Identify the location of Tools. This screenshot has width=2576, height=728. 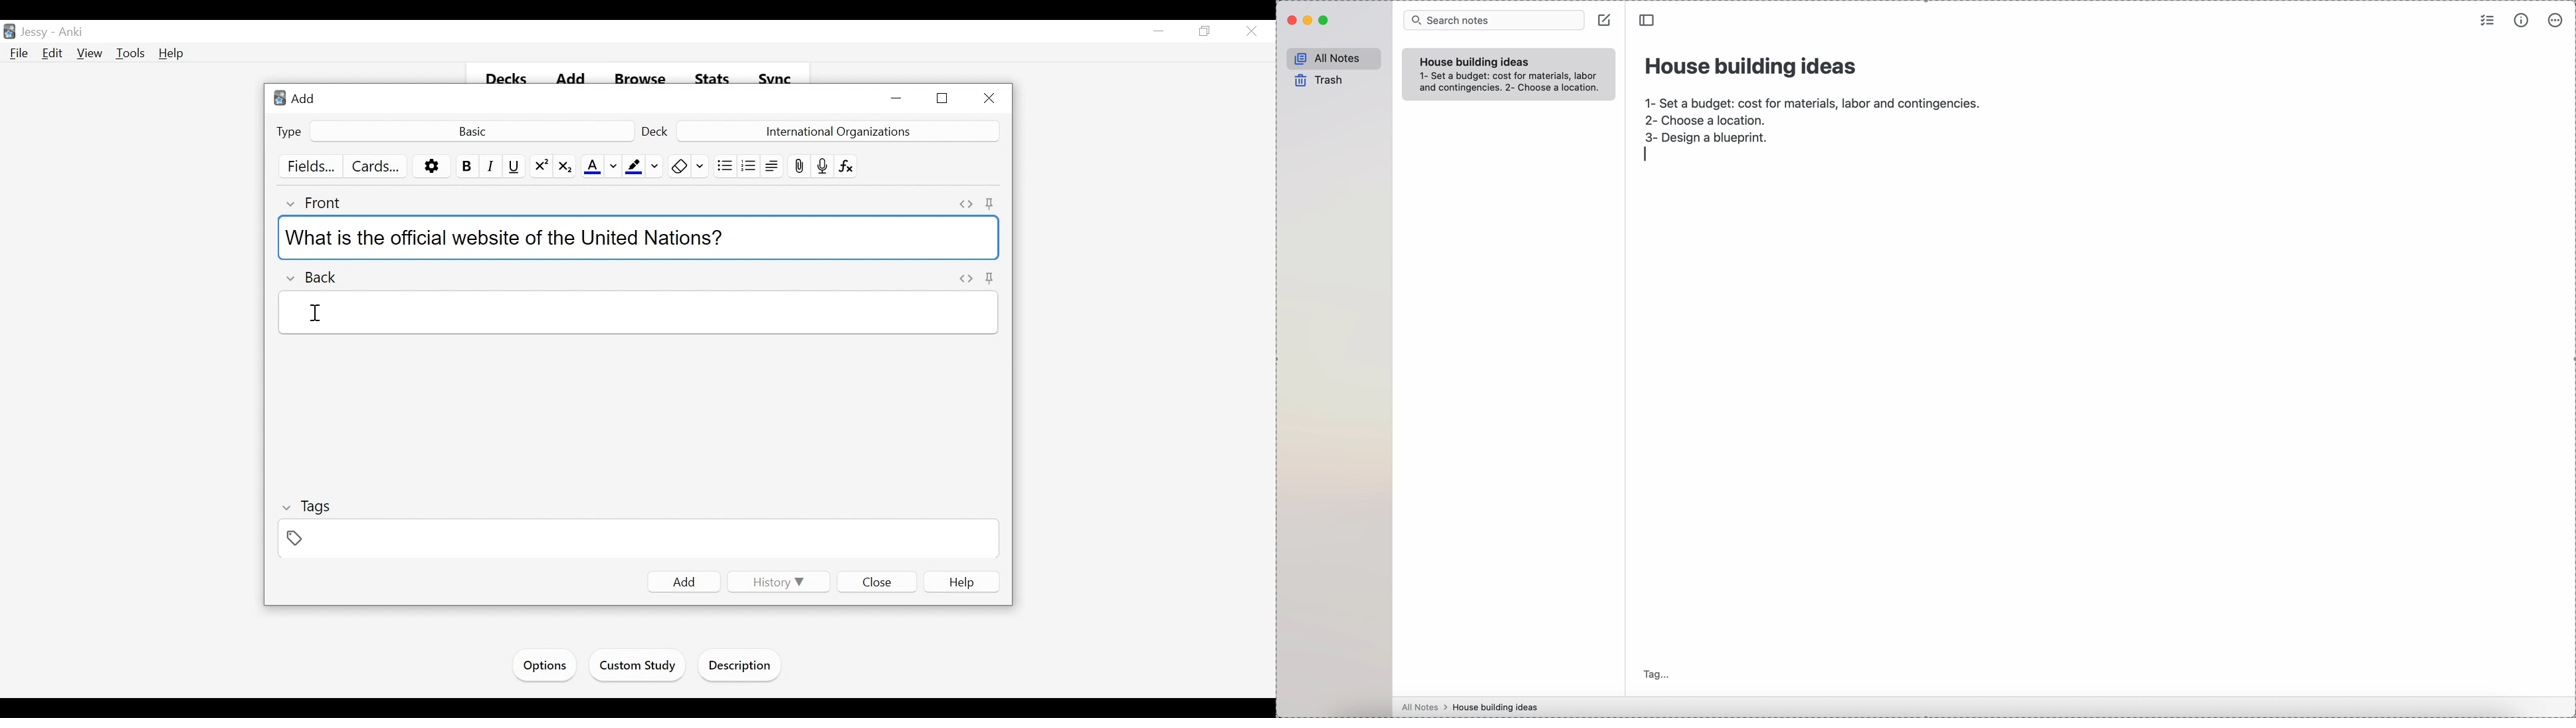
(130, 53).